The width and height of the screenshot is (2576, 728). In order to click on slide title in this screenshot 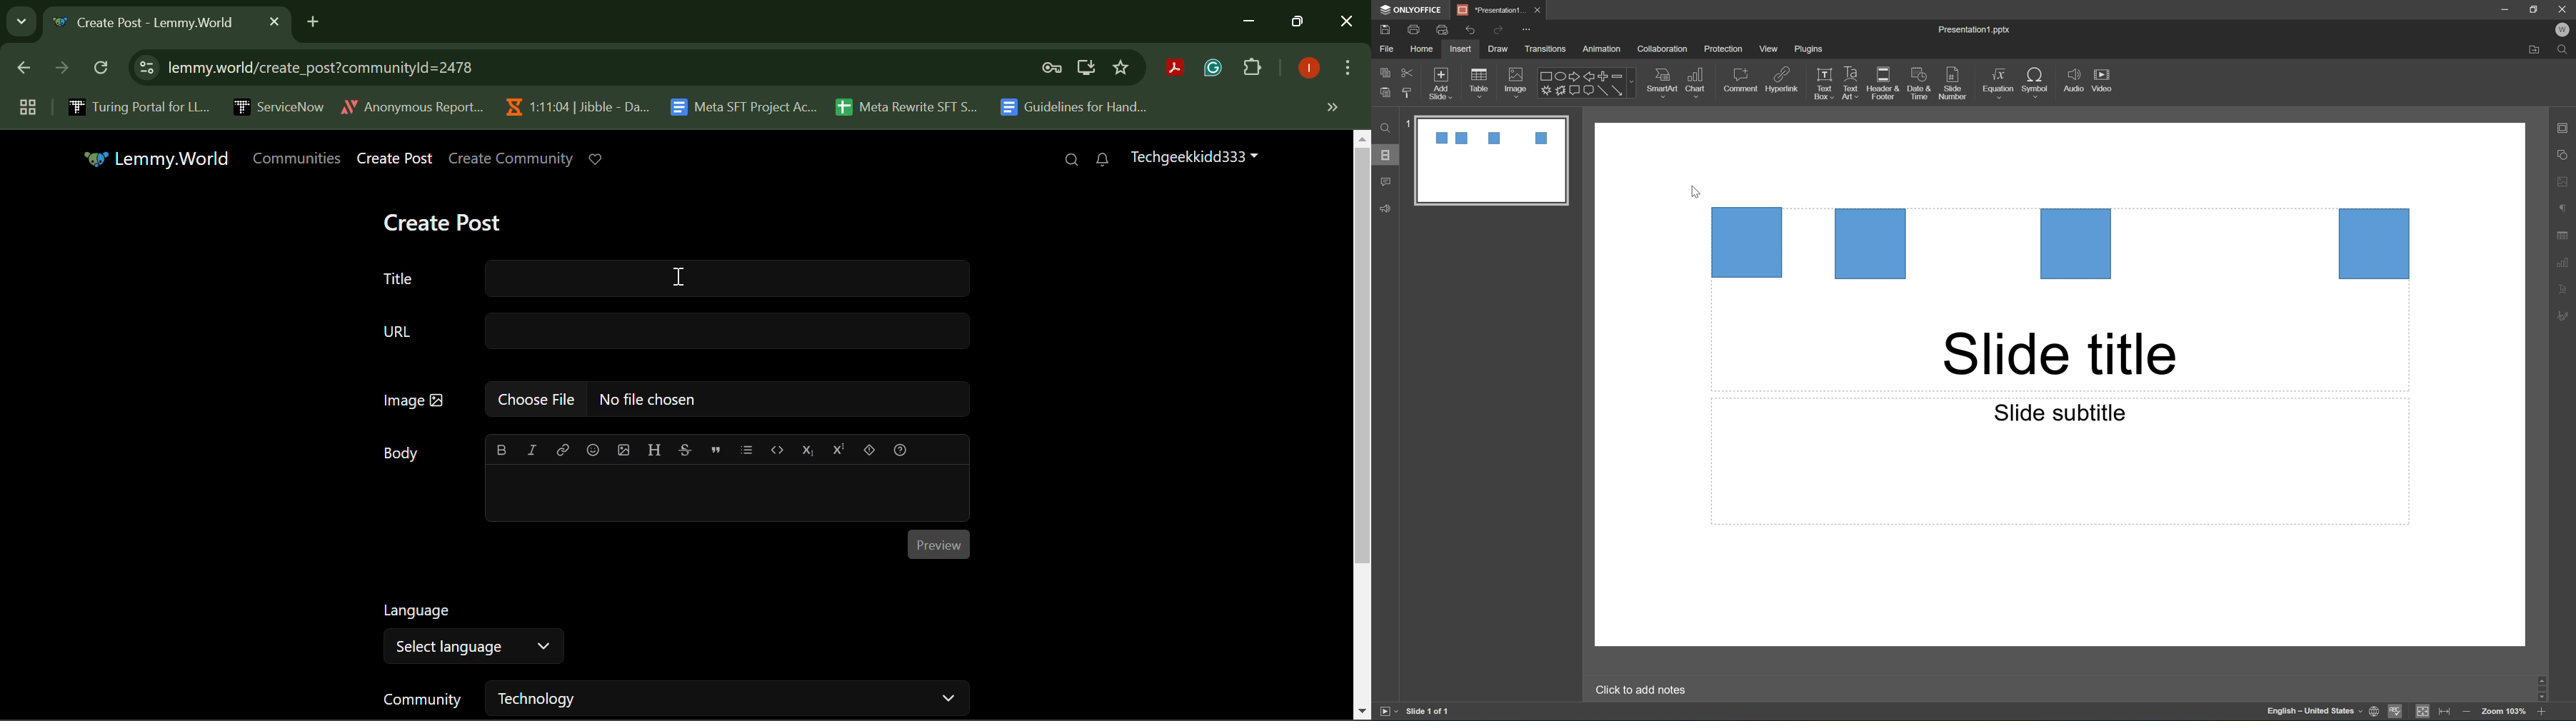, I will do `click(2060, 354)`.